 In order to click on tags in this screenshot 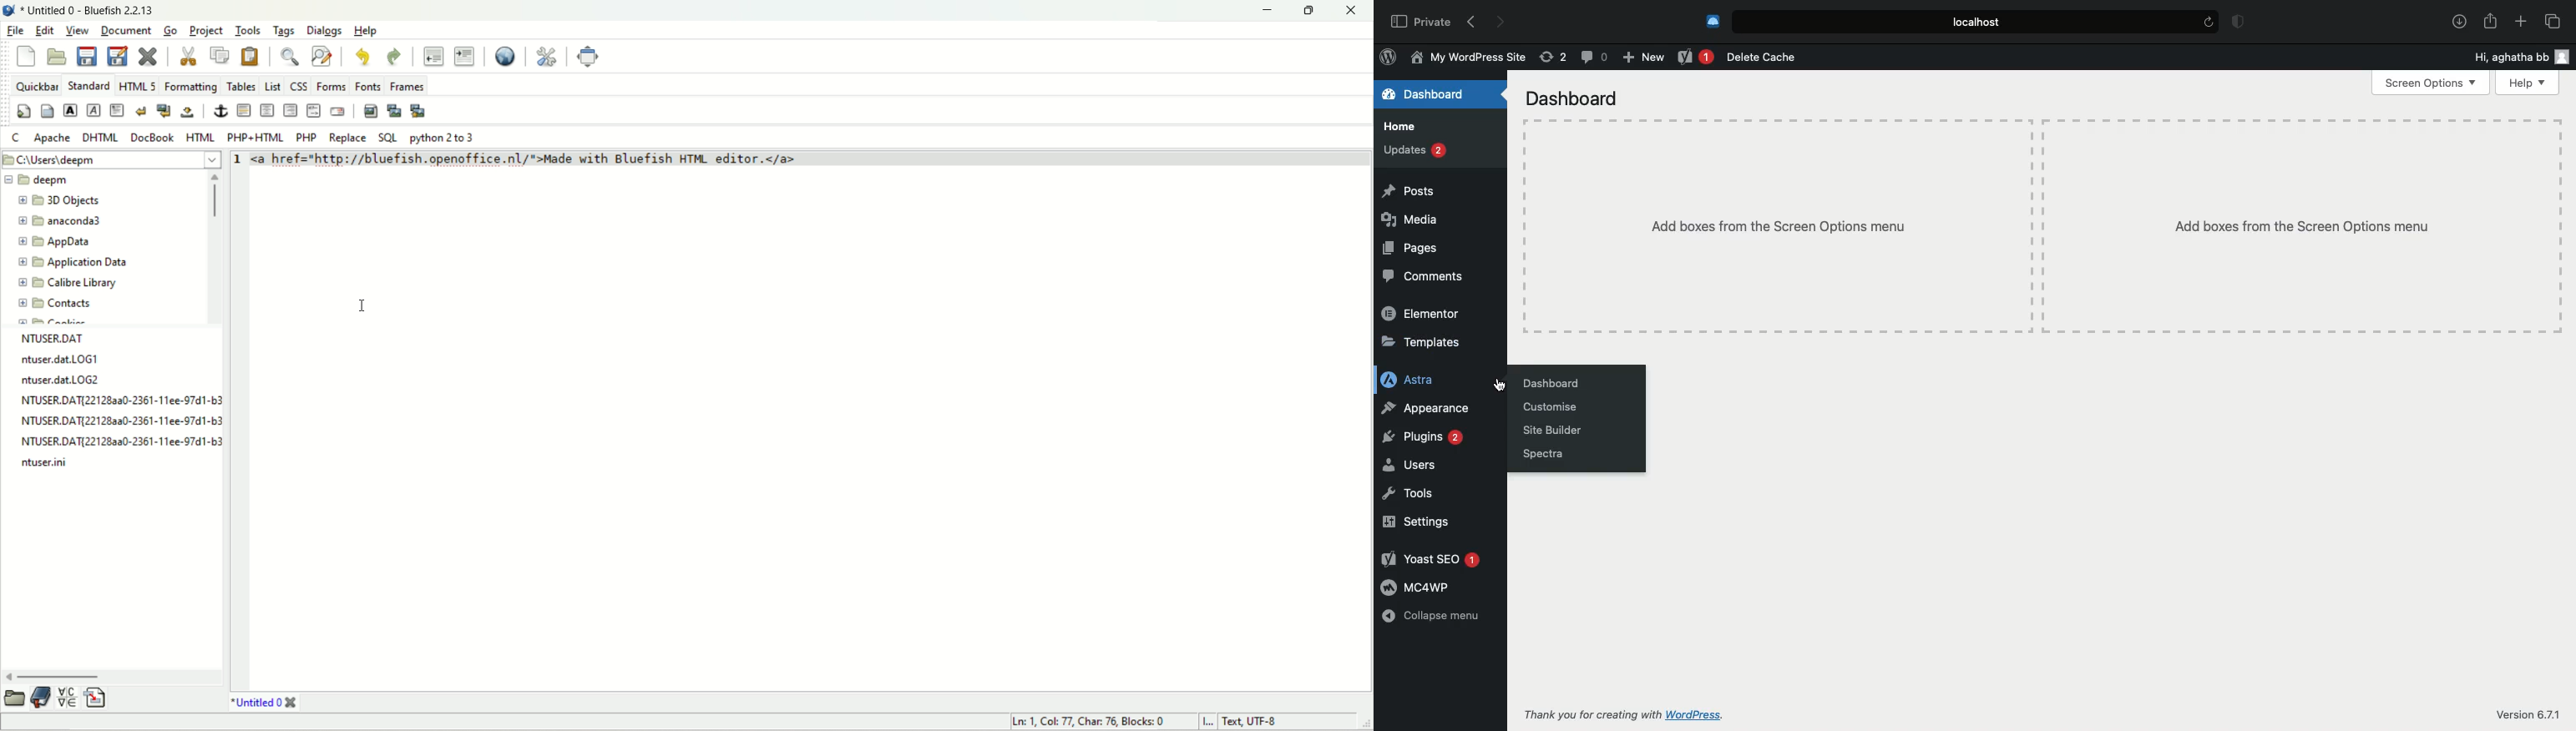, I will do `click(285, 31)`.